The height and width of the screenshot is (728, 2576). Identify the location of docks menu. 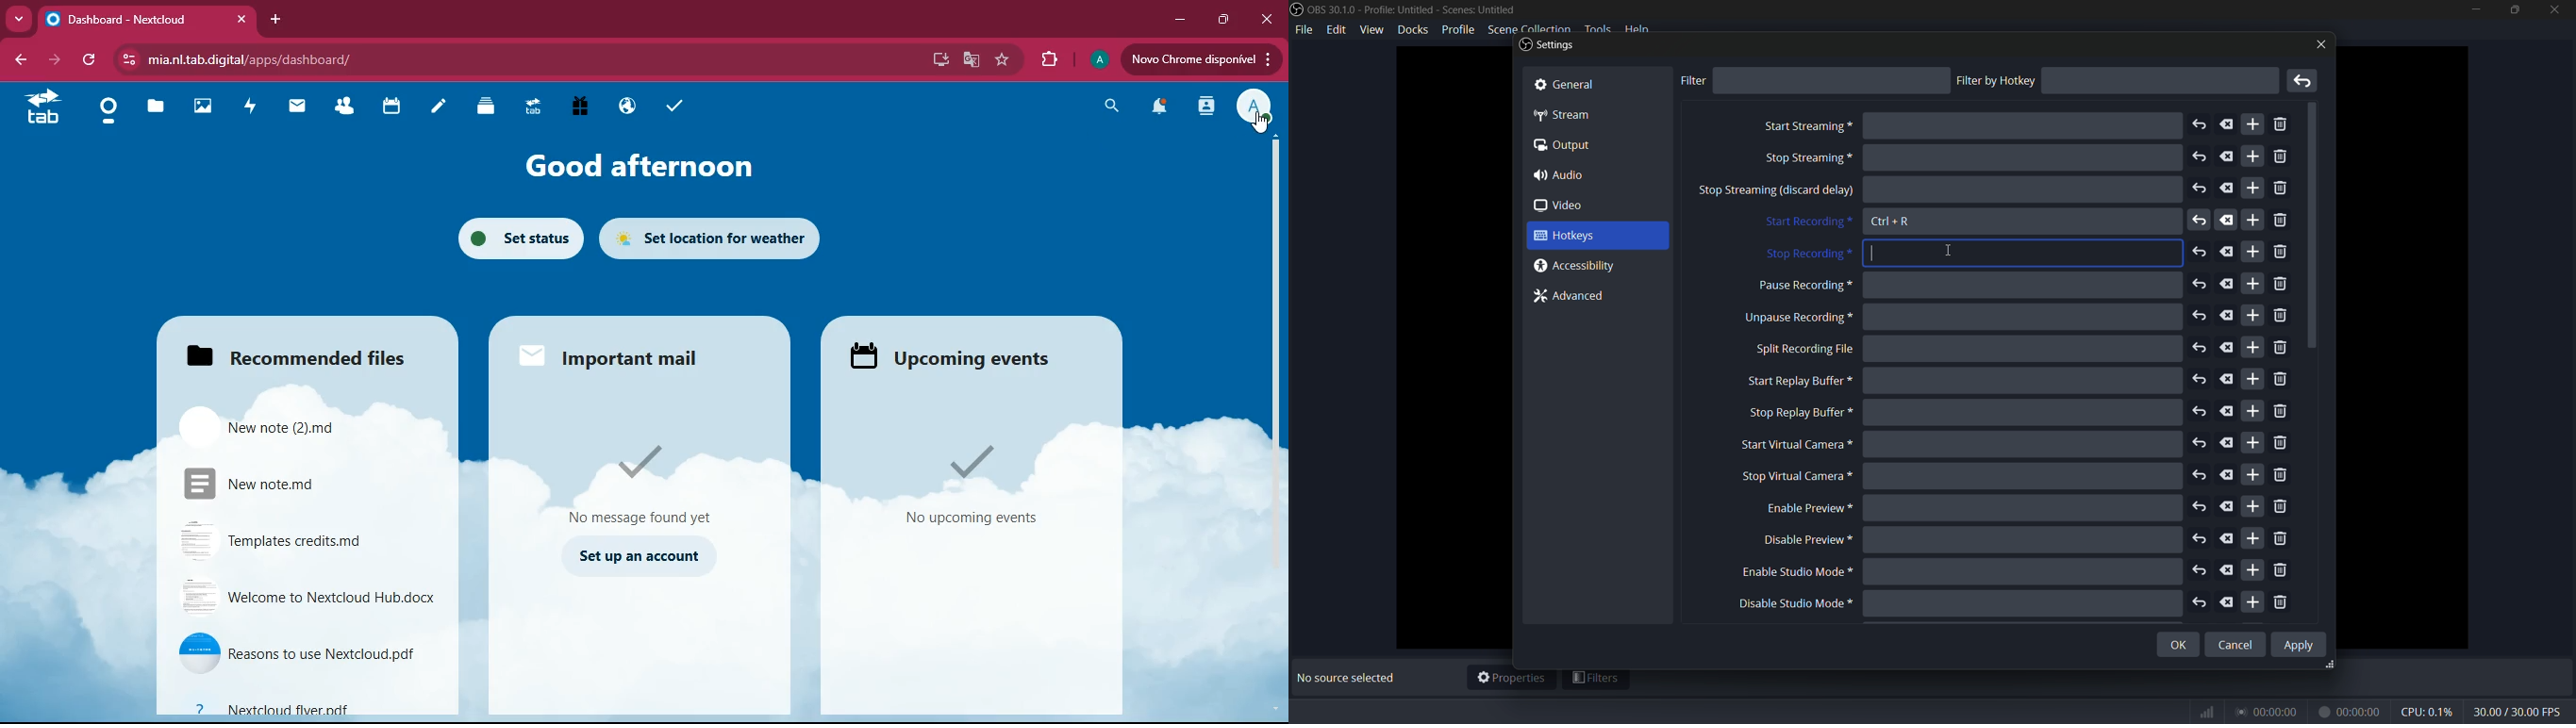
(1414, 29).